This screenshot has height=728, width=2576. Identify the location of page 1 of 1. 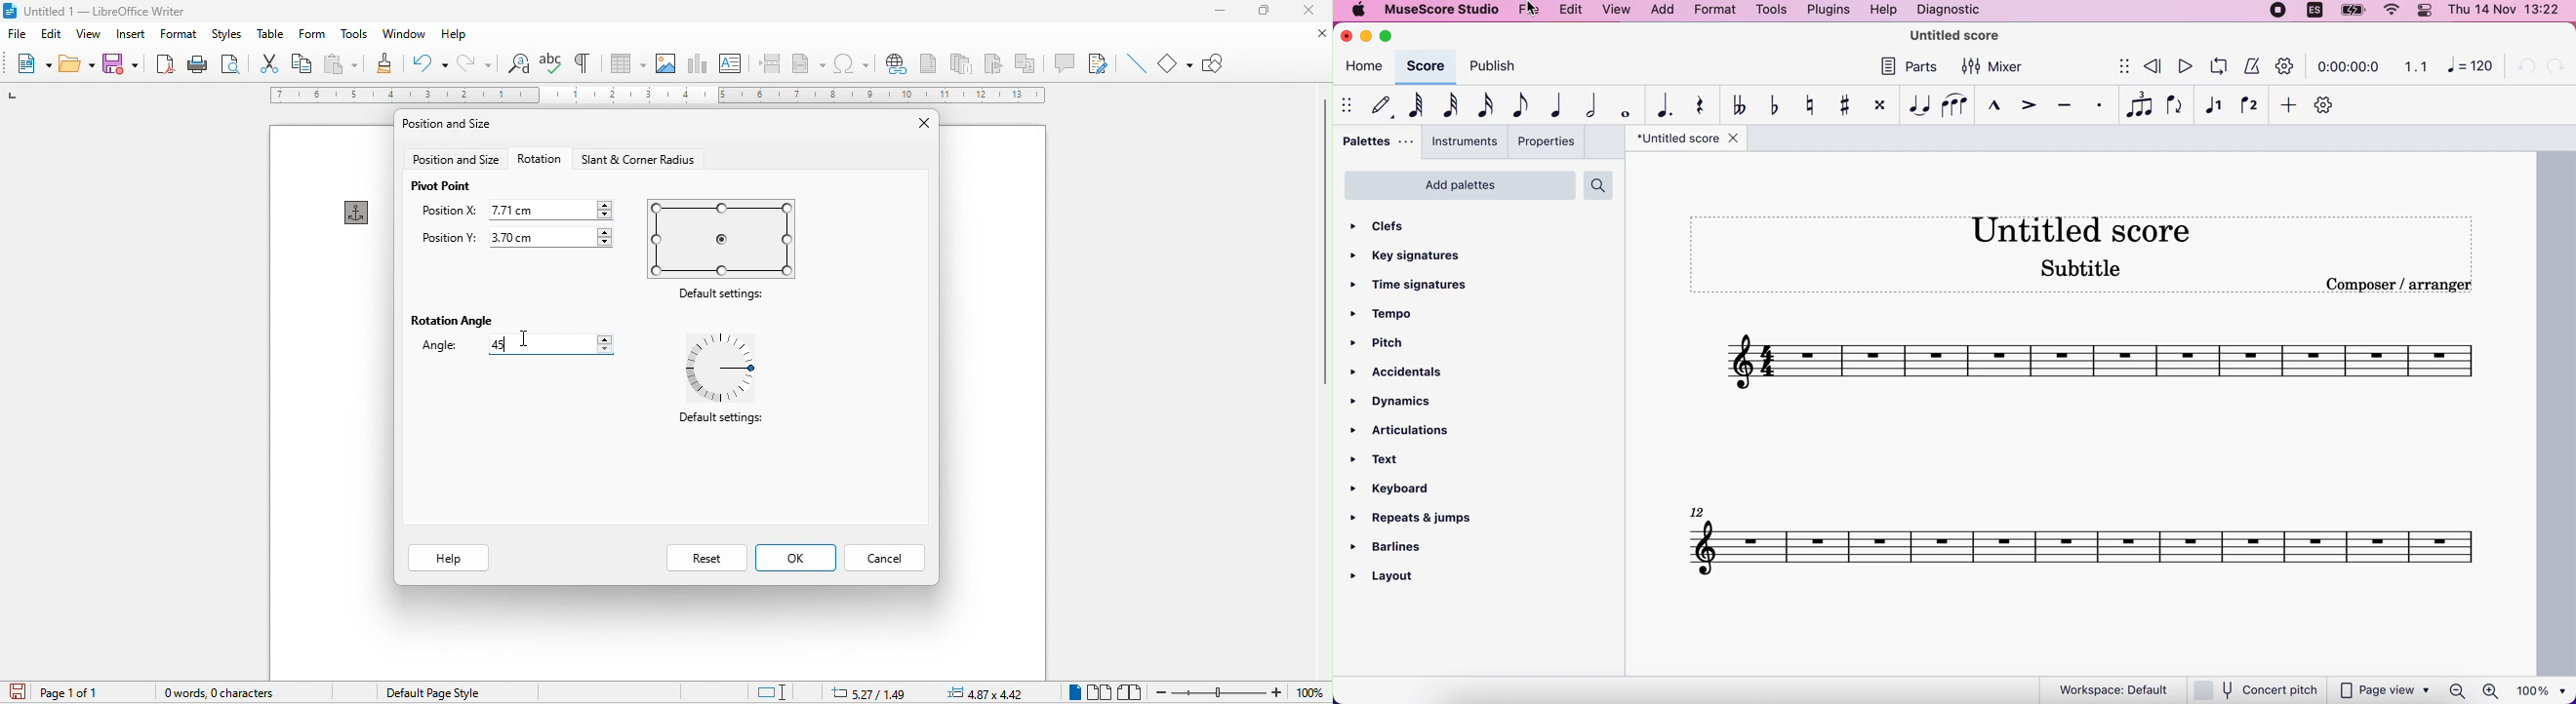
(80, 692).